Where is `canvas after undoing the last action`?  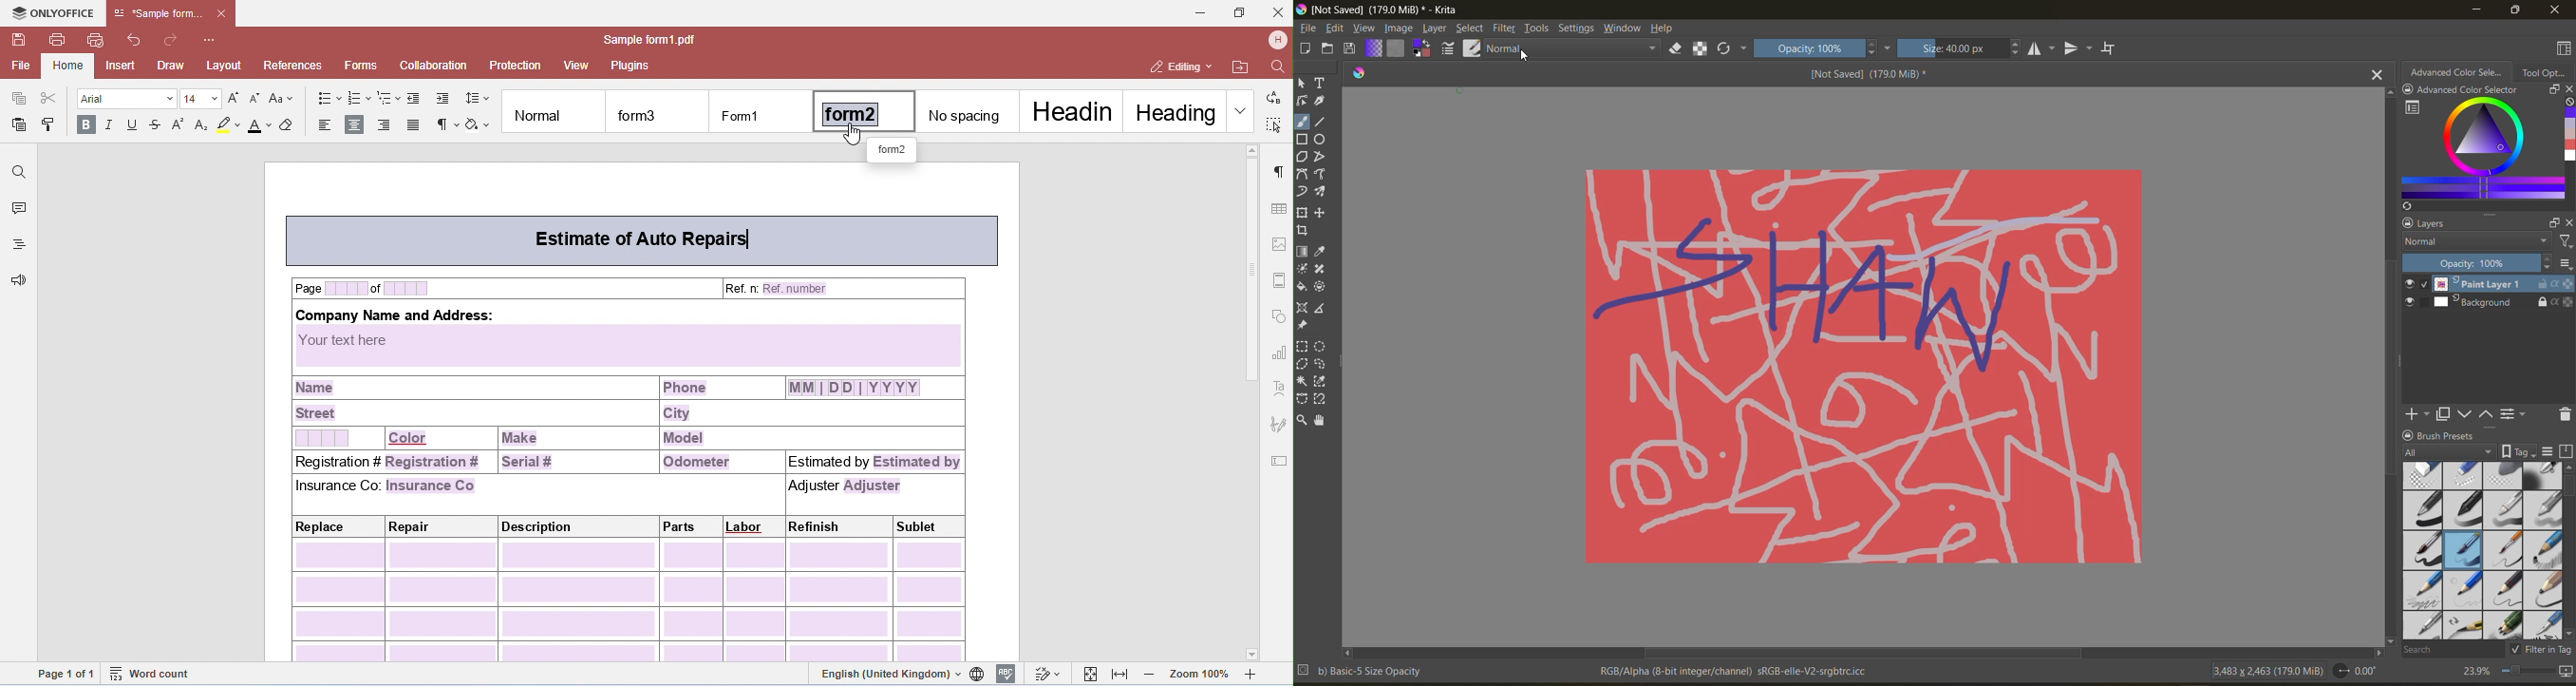
canvas after undoing the last action is located at coordinates (1861, 364).